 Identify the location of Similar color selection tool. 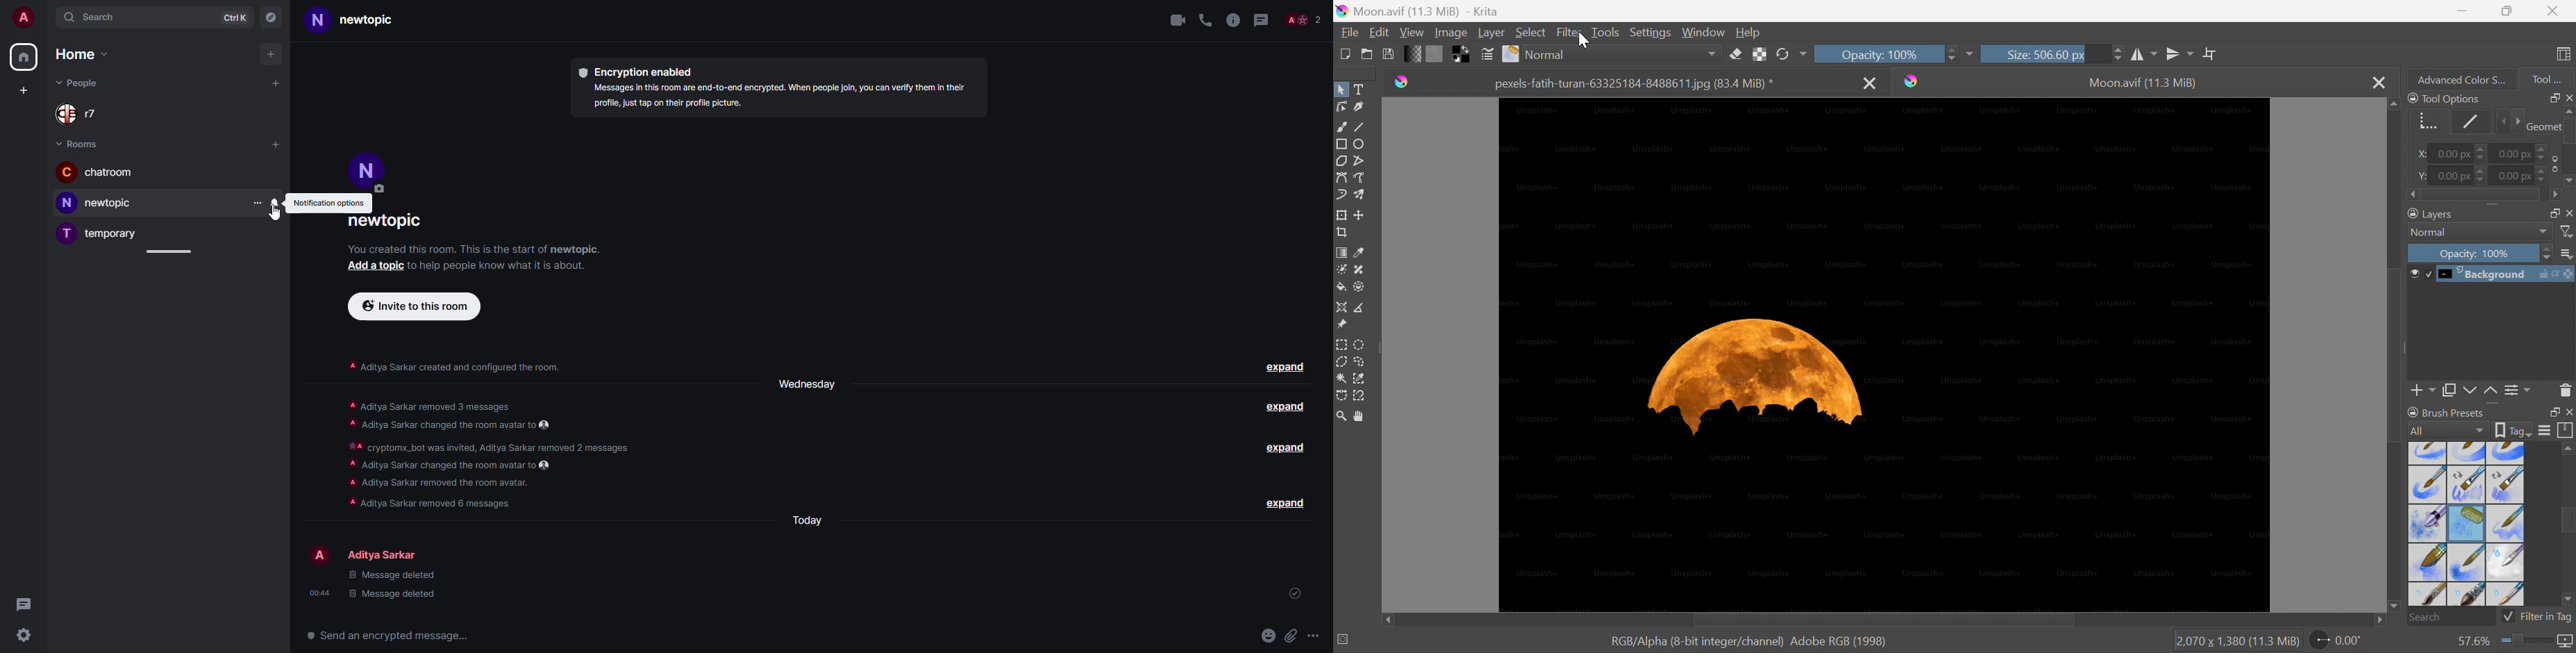
(1360, 379).